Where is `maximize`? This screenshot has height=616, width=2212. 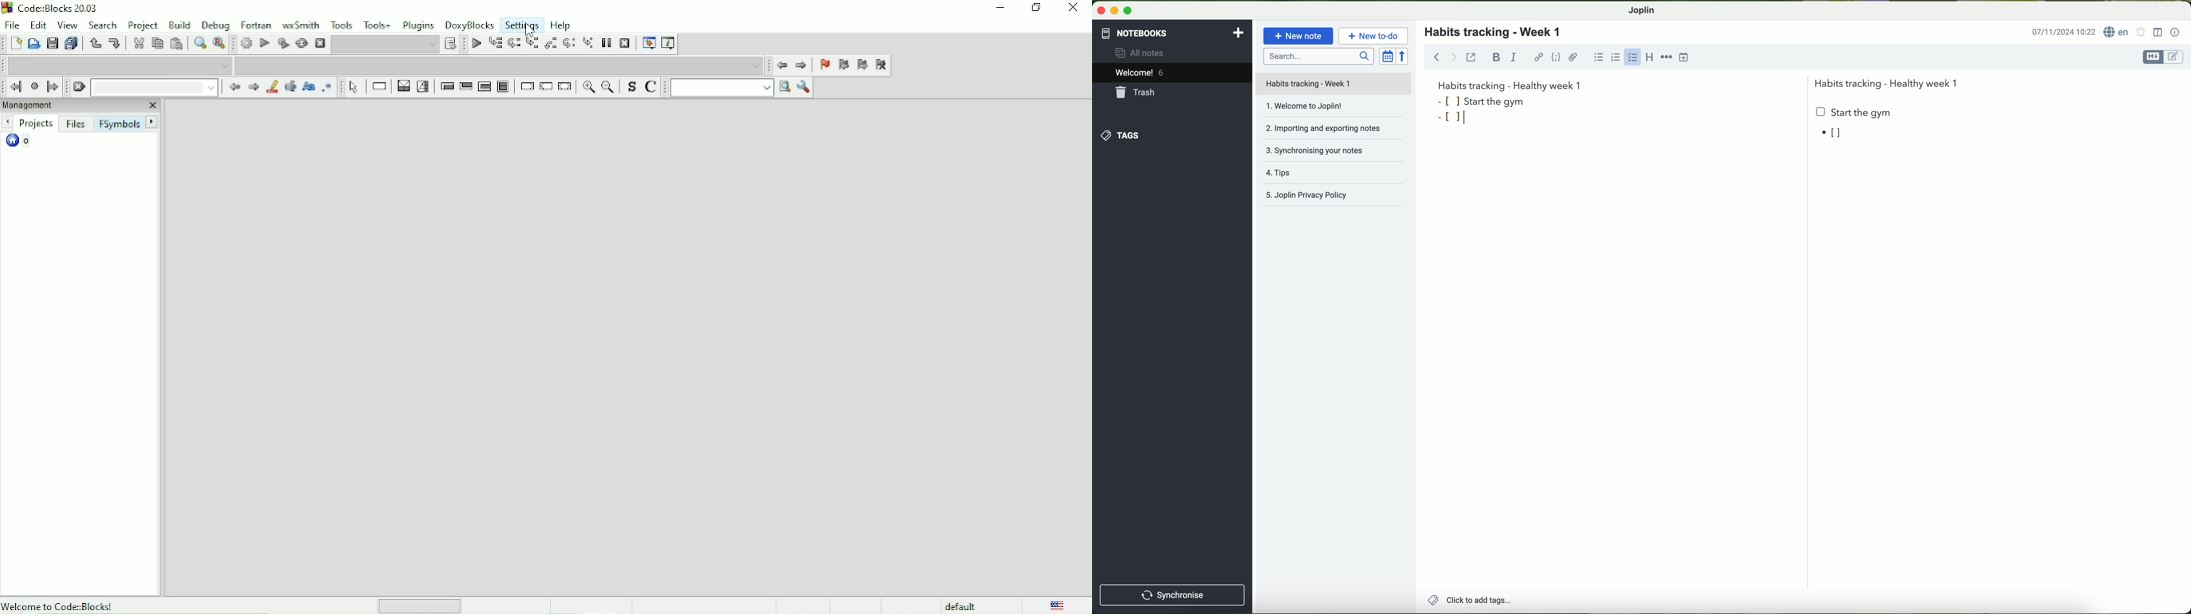
maximize is located at coordinates (1128, 10).